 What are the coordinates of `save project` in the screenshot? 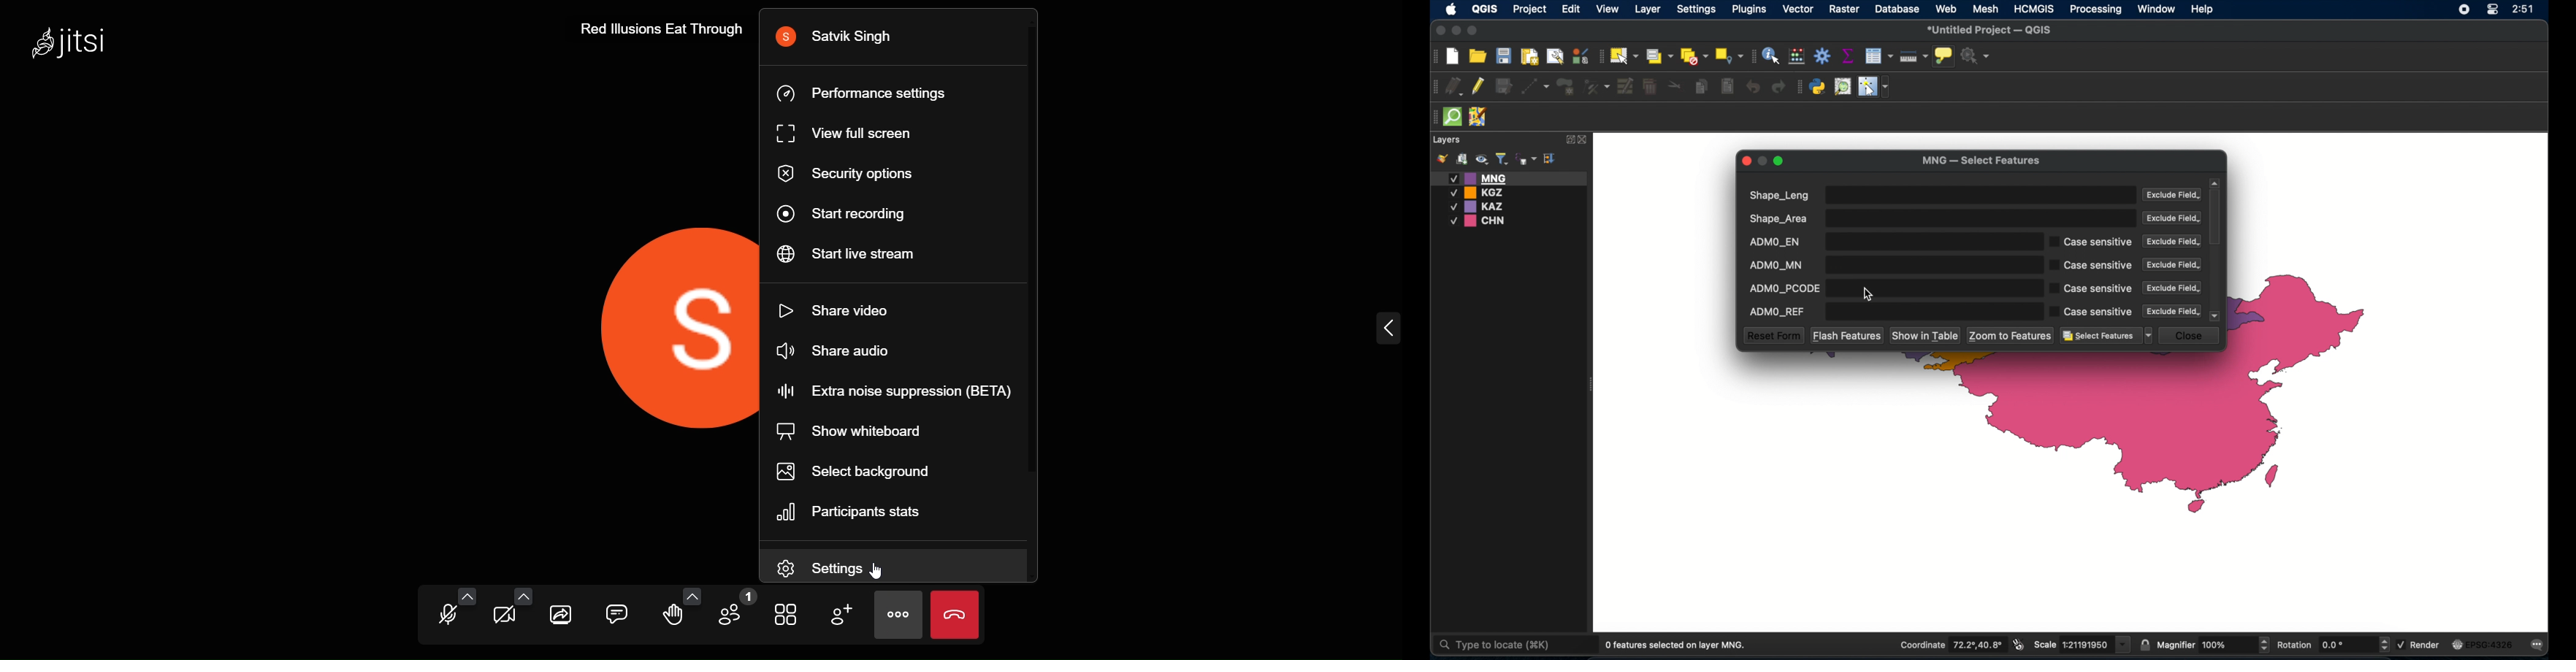 It's located at (1503, 56).